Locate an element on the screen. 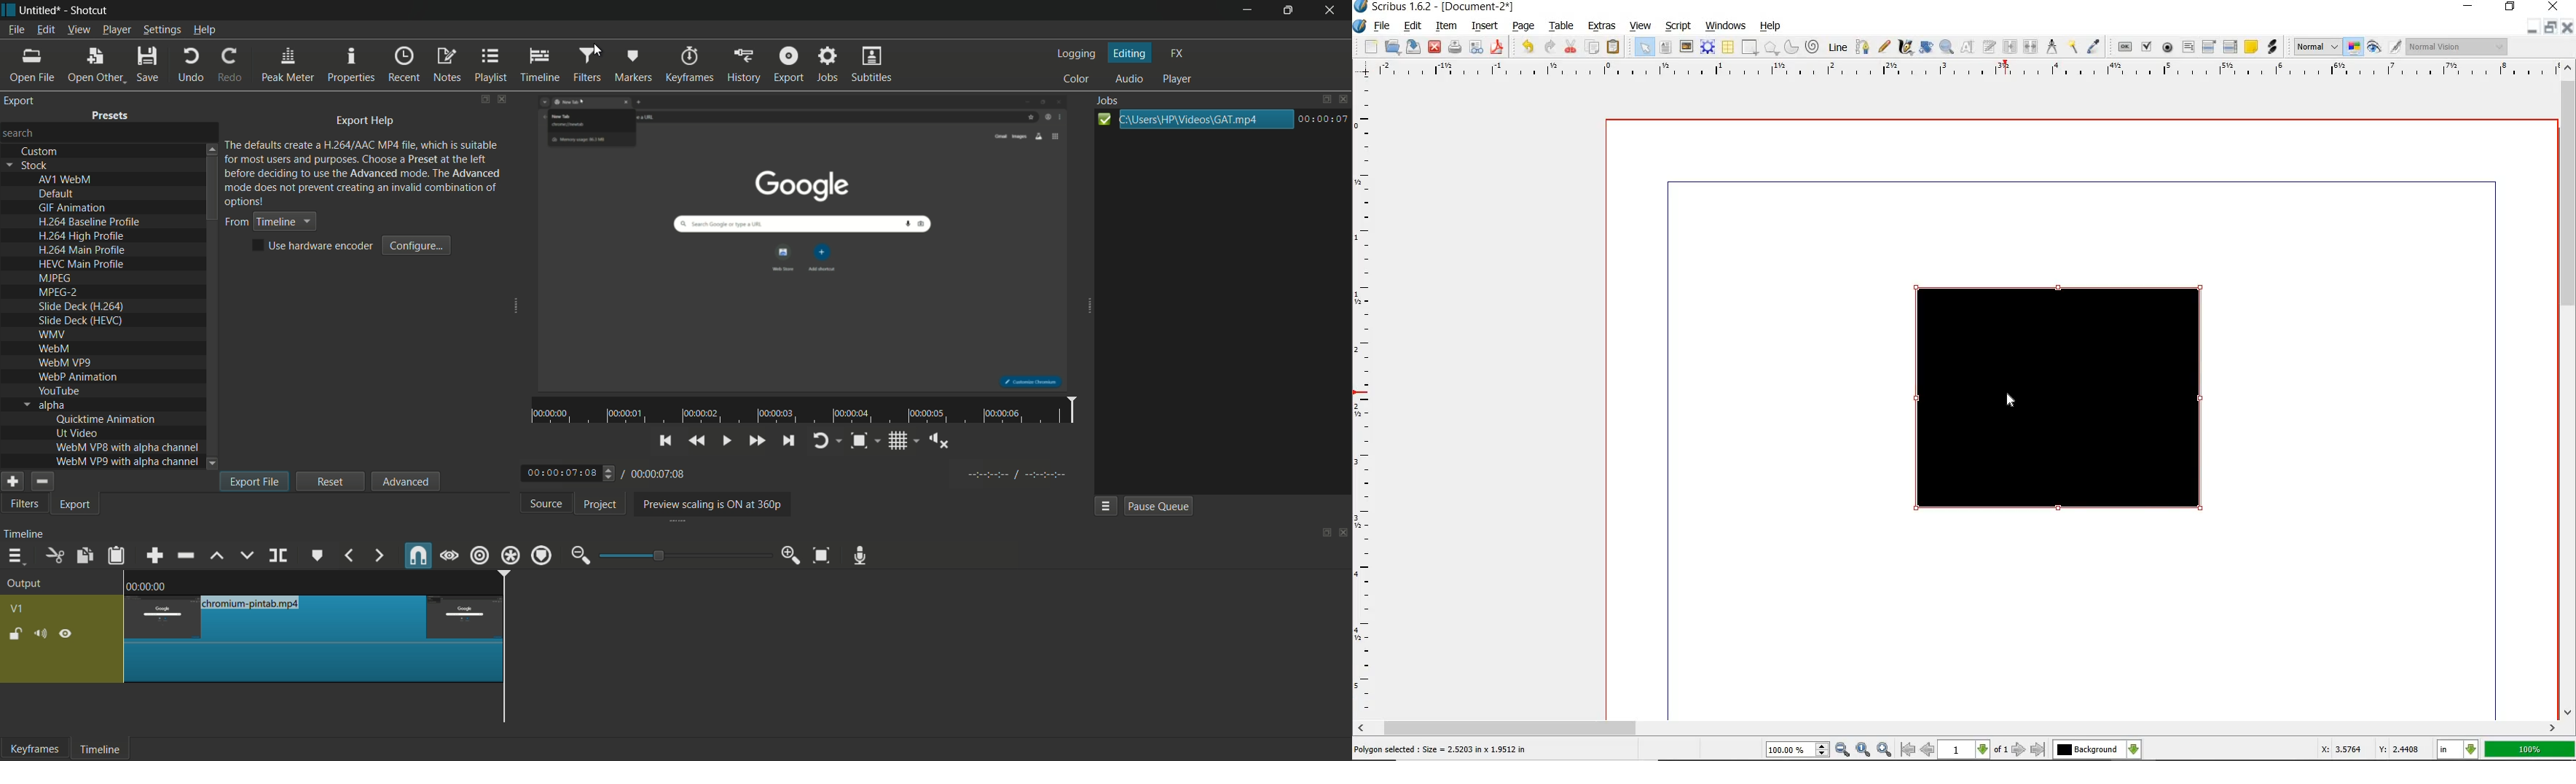  preflight verifier is located at coordinates (1477, 47).